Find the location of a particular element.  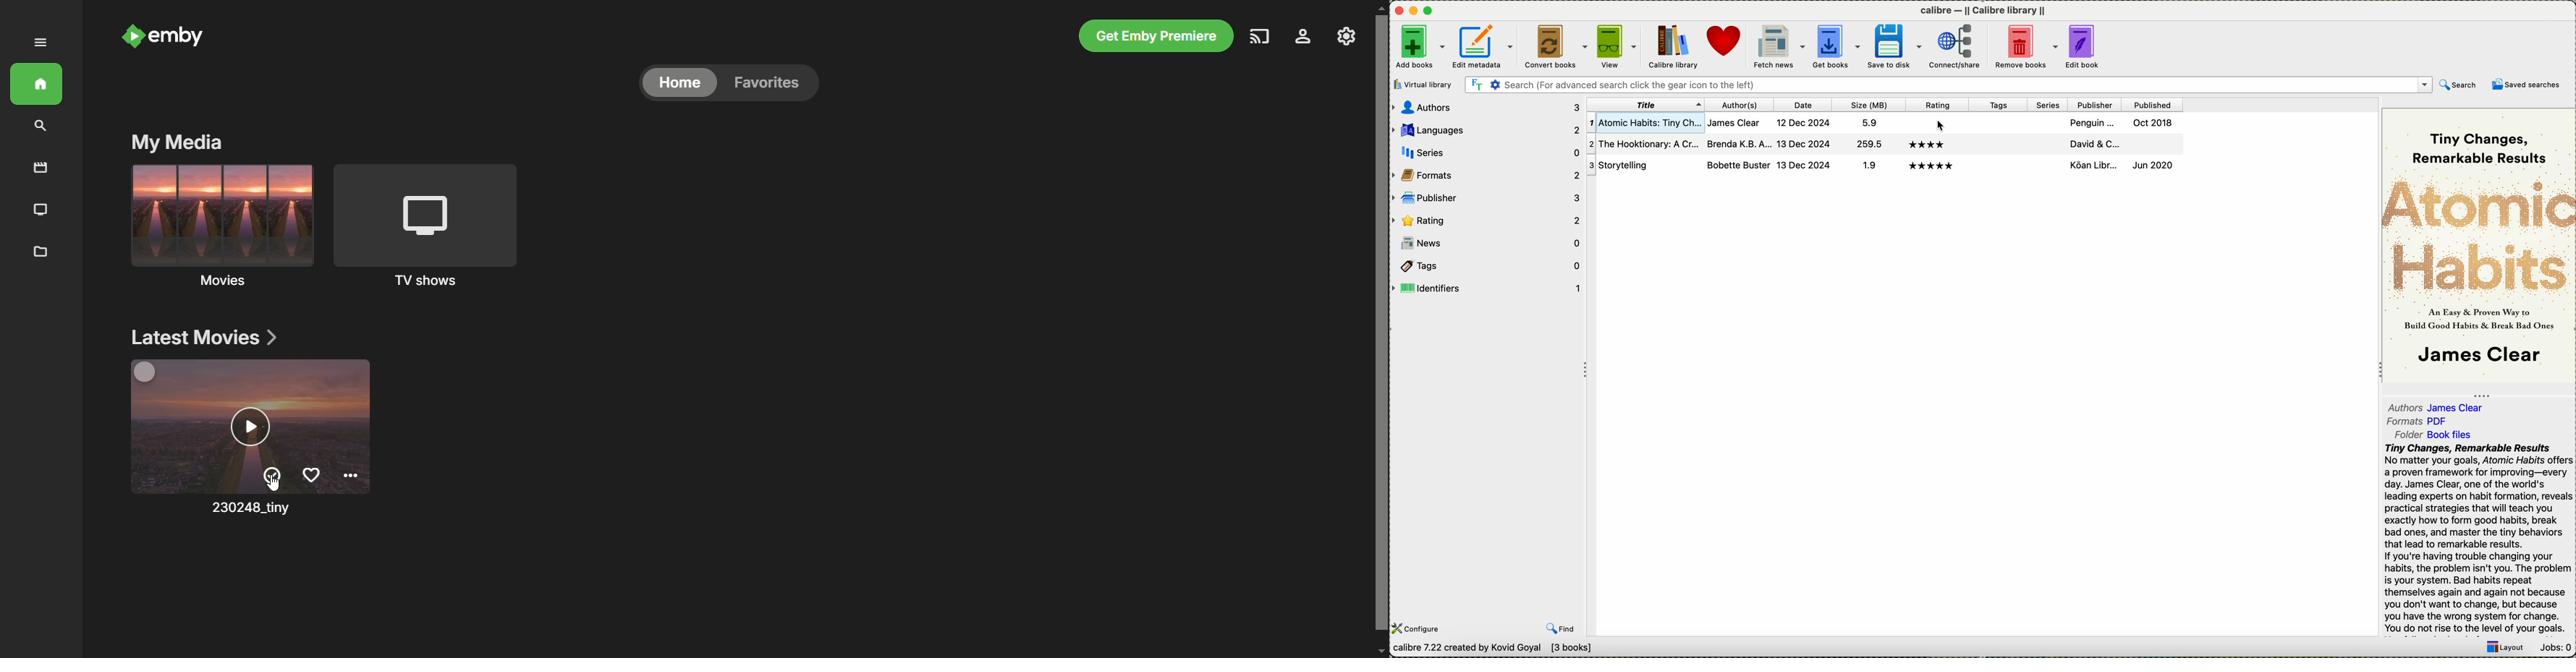

Collapse is located at coordinates (1587, 371).